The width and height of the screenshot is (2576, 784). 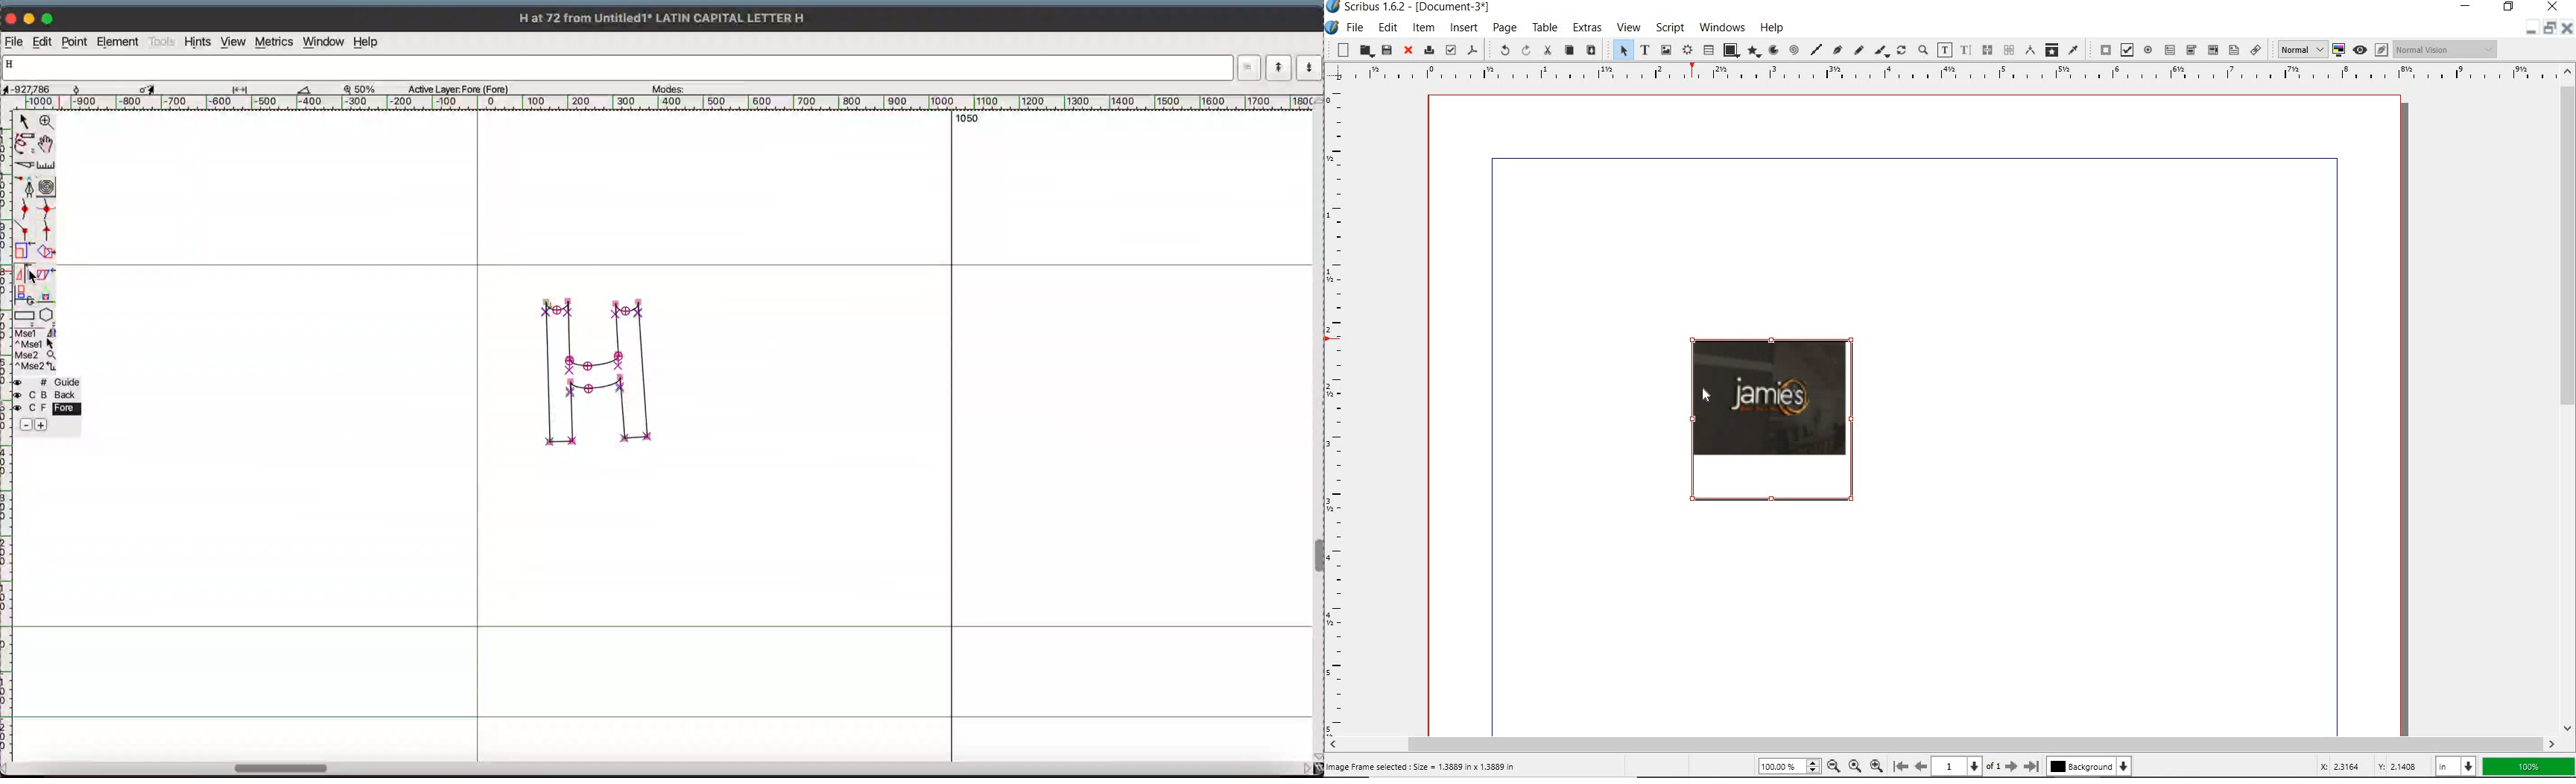 I want to click on pdf combo box, so click(x=2191, y=50).